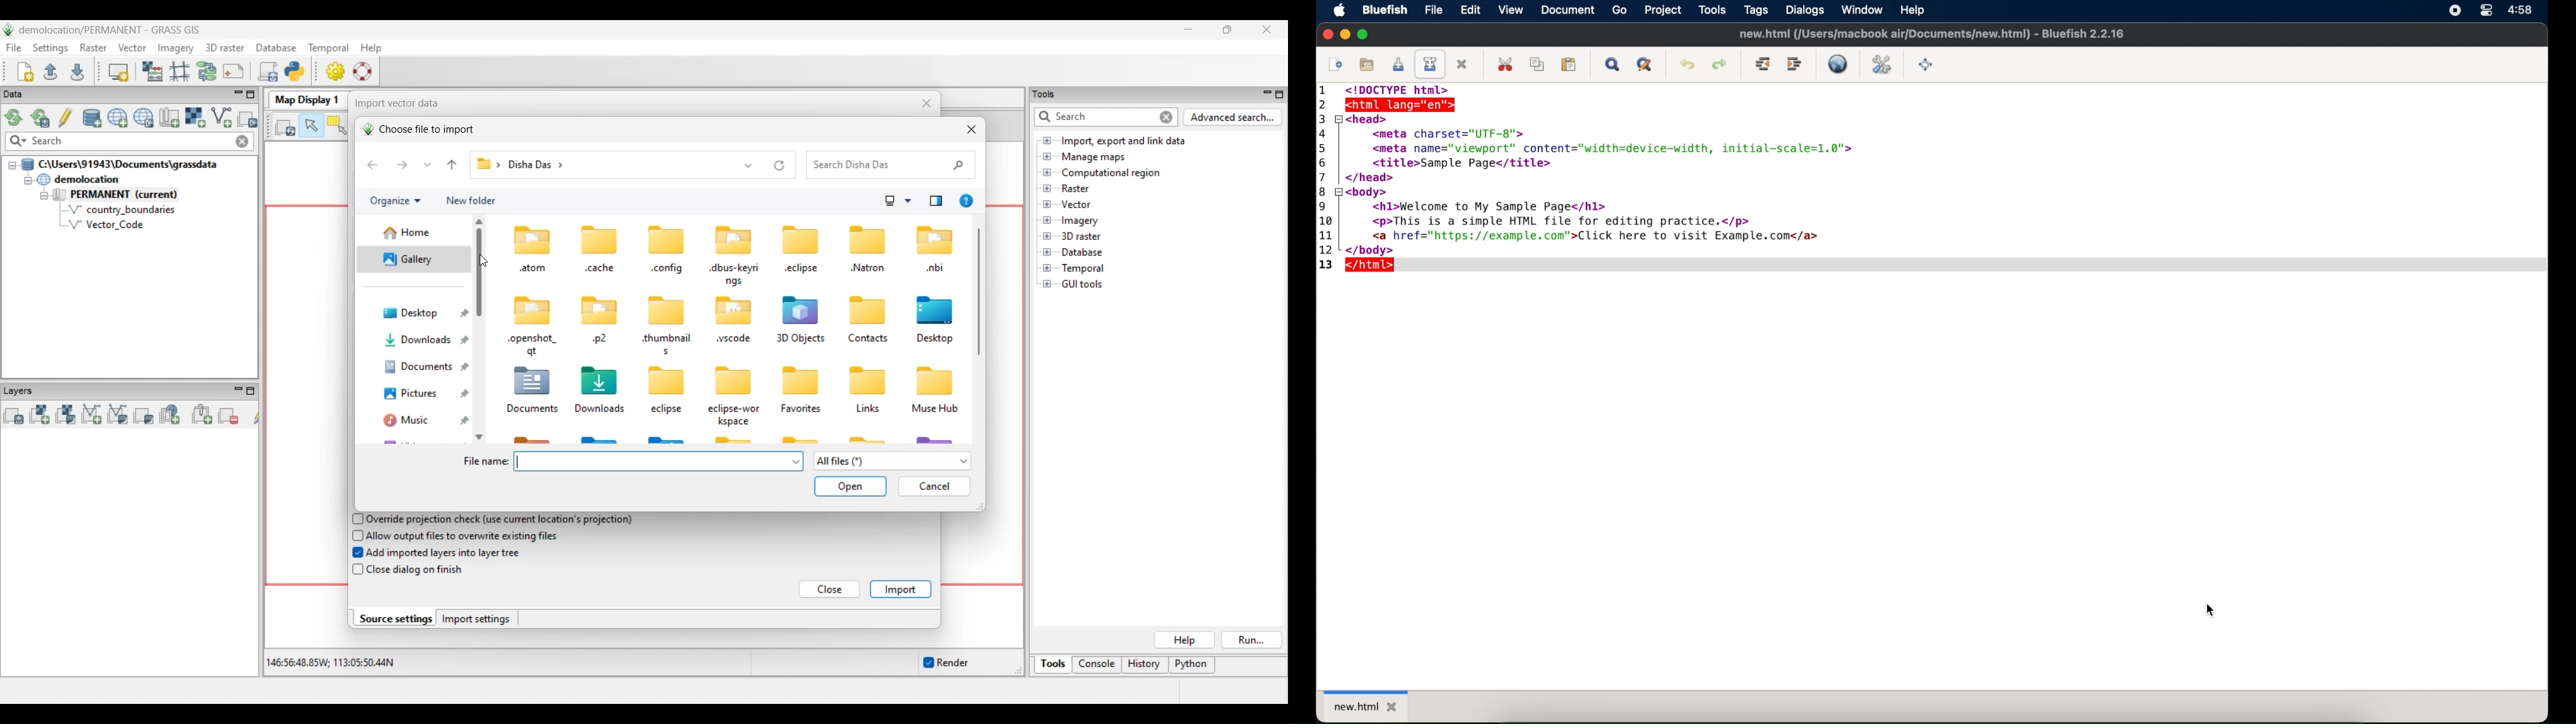  Describe the element at coordinates (1364, 34) in the screenshot. I see `maximize` at that location.